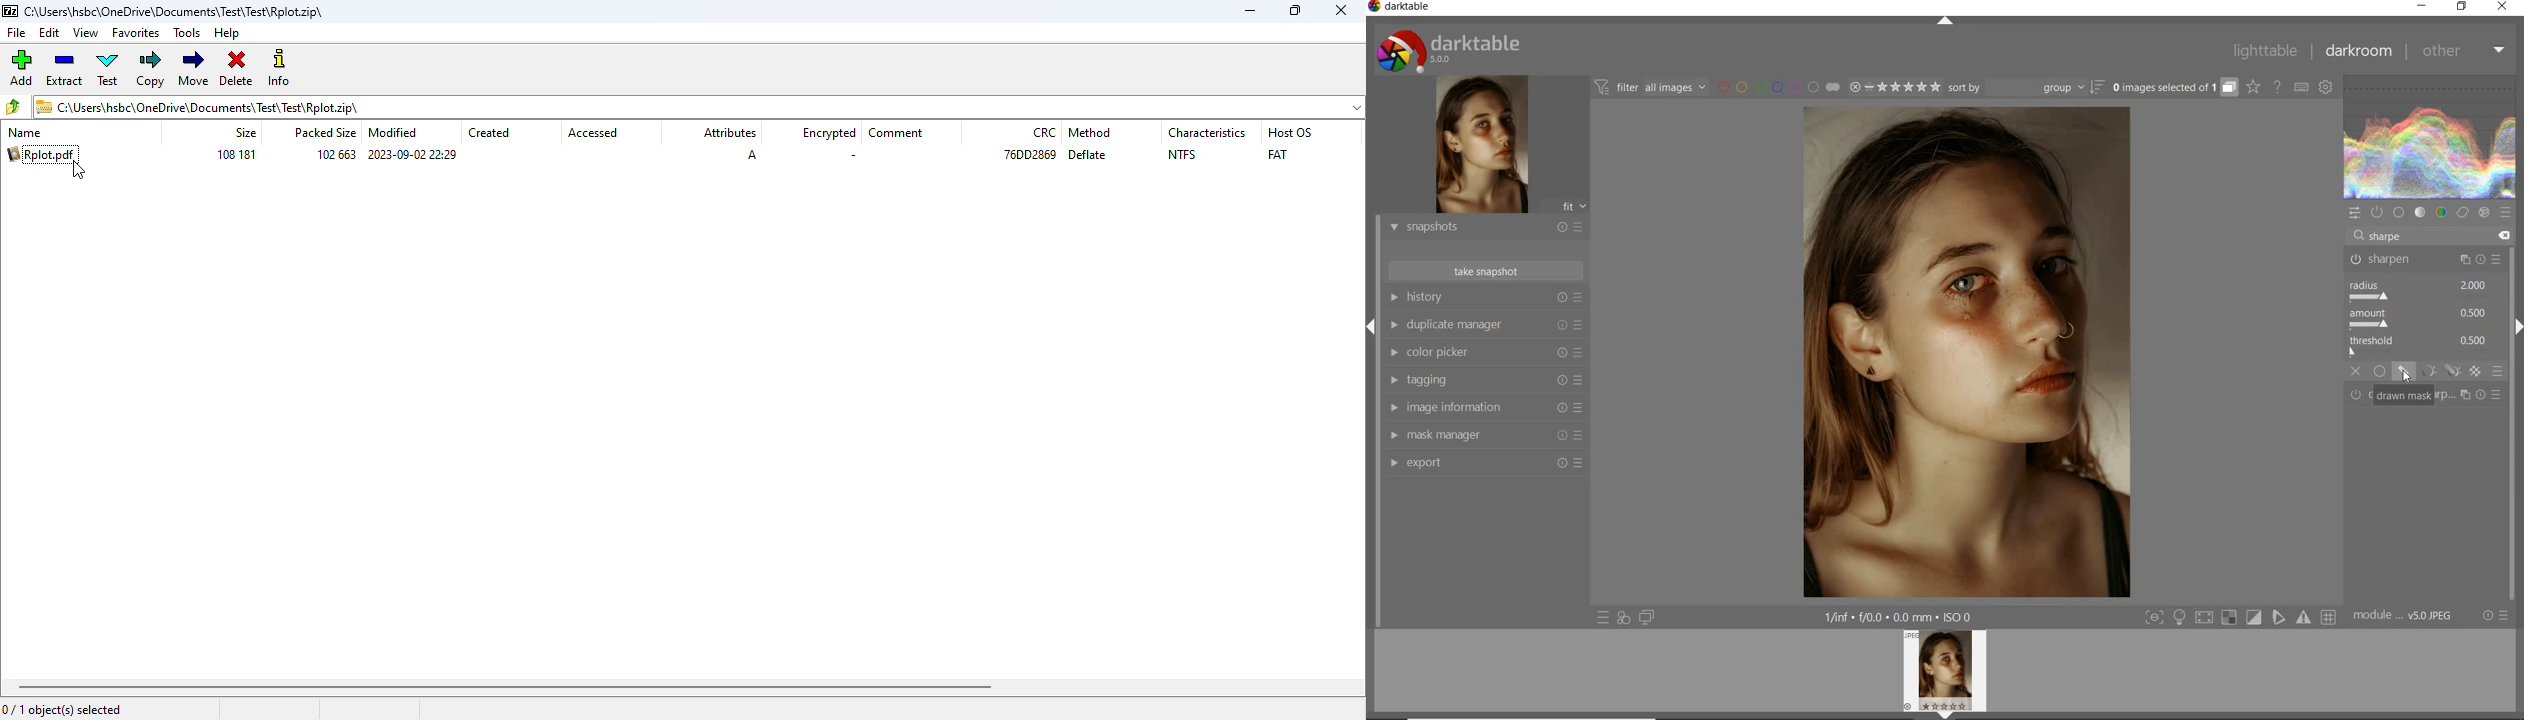 This screenshot has height=728, width=2548. Describe the element at coordinates (1485, 354) in the screenshot. I see `color picker` at that location.